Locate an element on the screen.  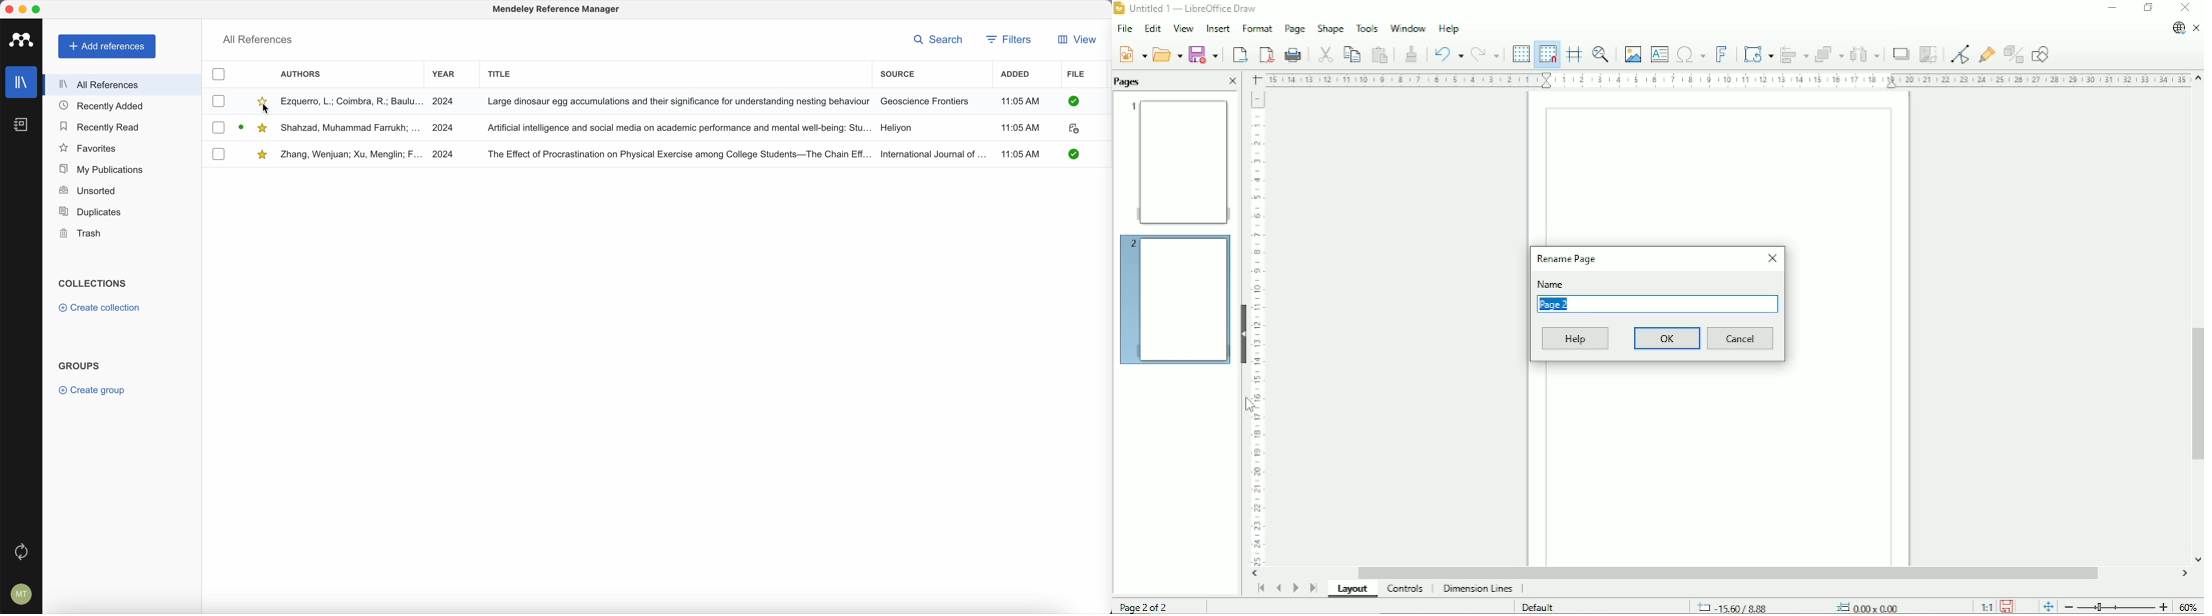
2024 is located at coordinates (447, 100).